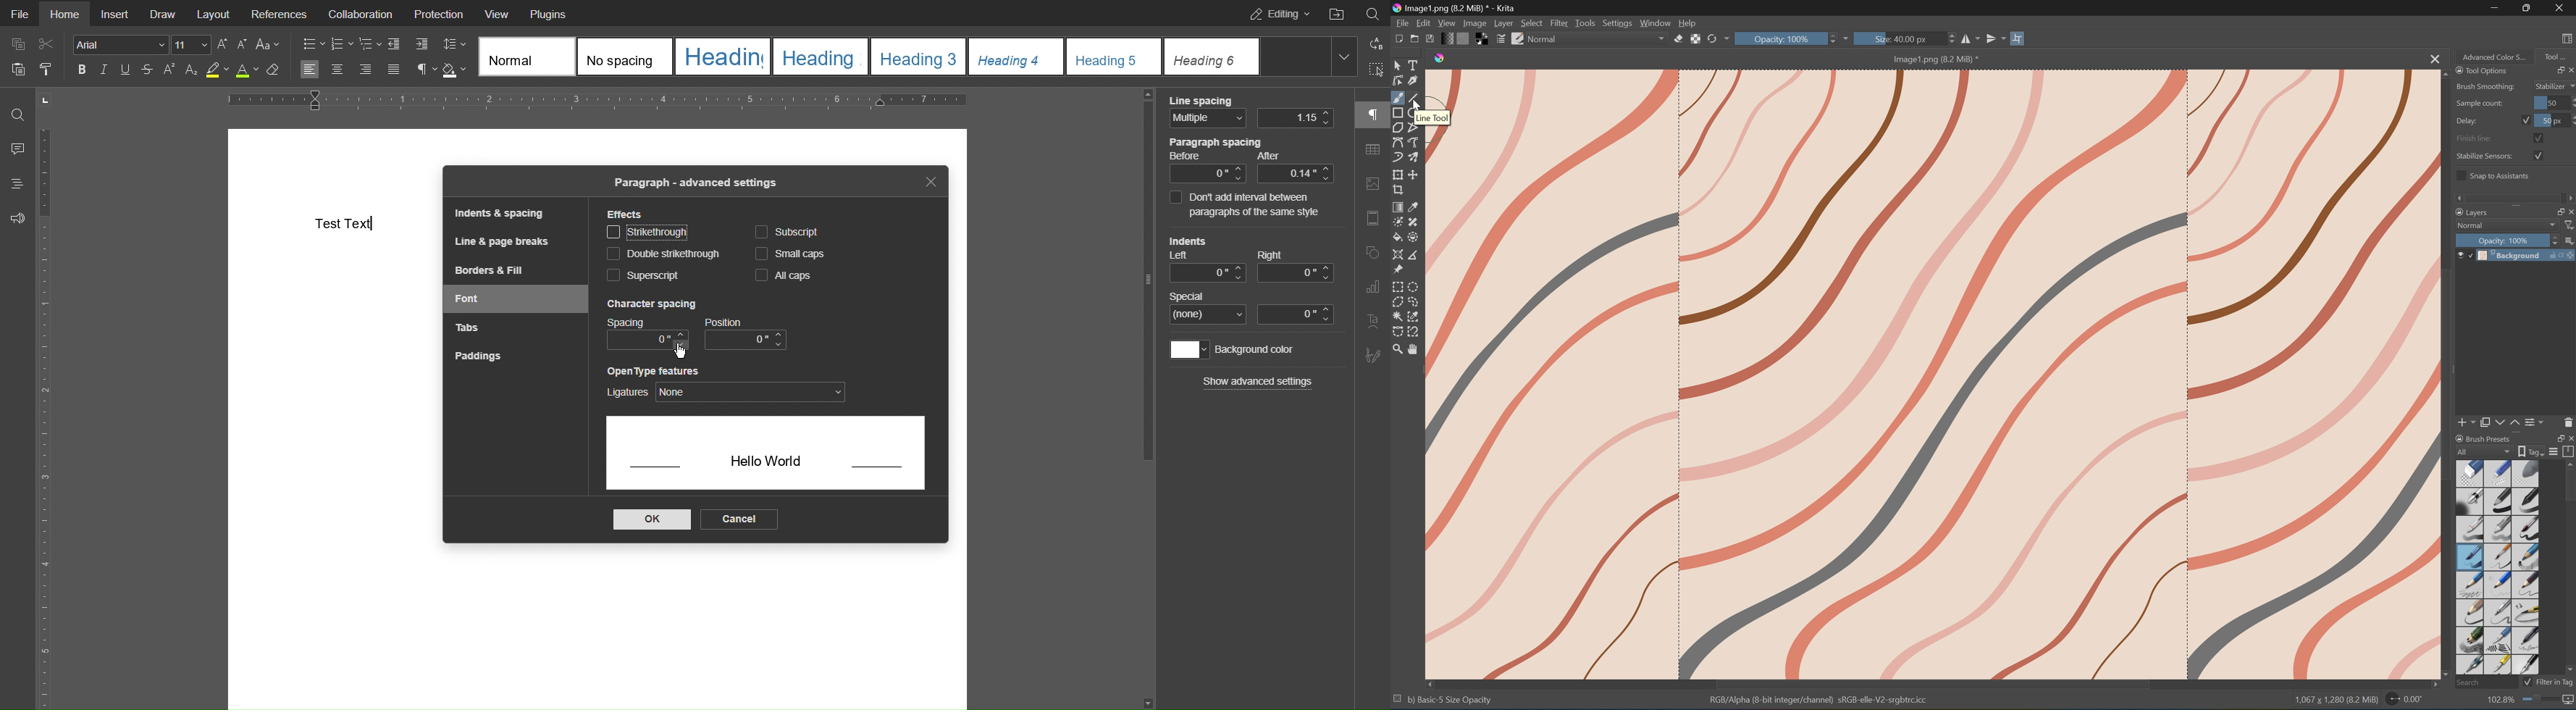 The width and height of the screenshot is (2576, 728). Describe the element at coordinates (1440, 59) in the screenshot. I see `Krita` at that location.